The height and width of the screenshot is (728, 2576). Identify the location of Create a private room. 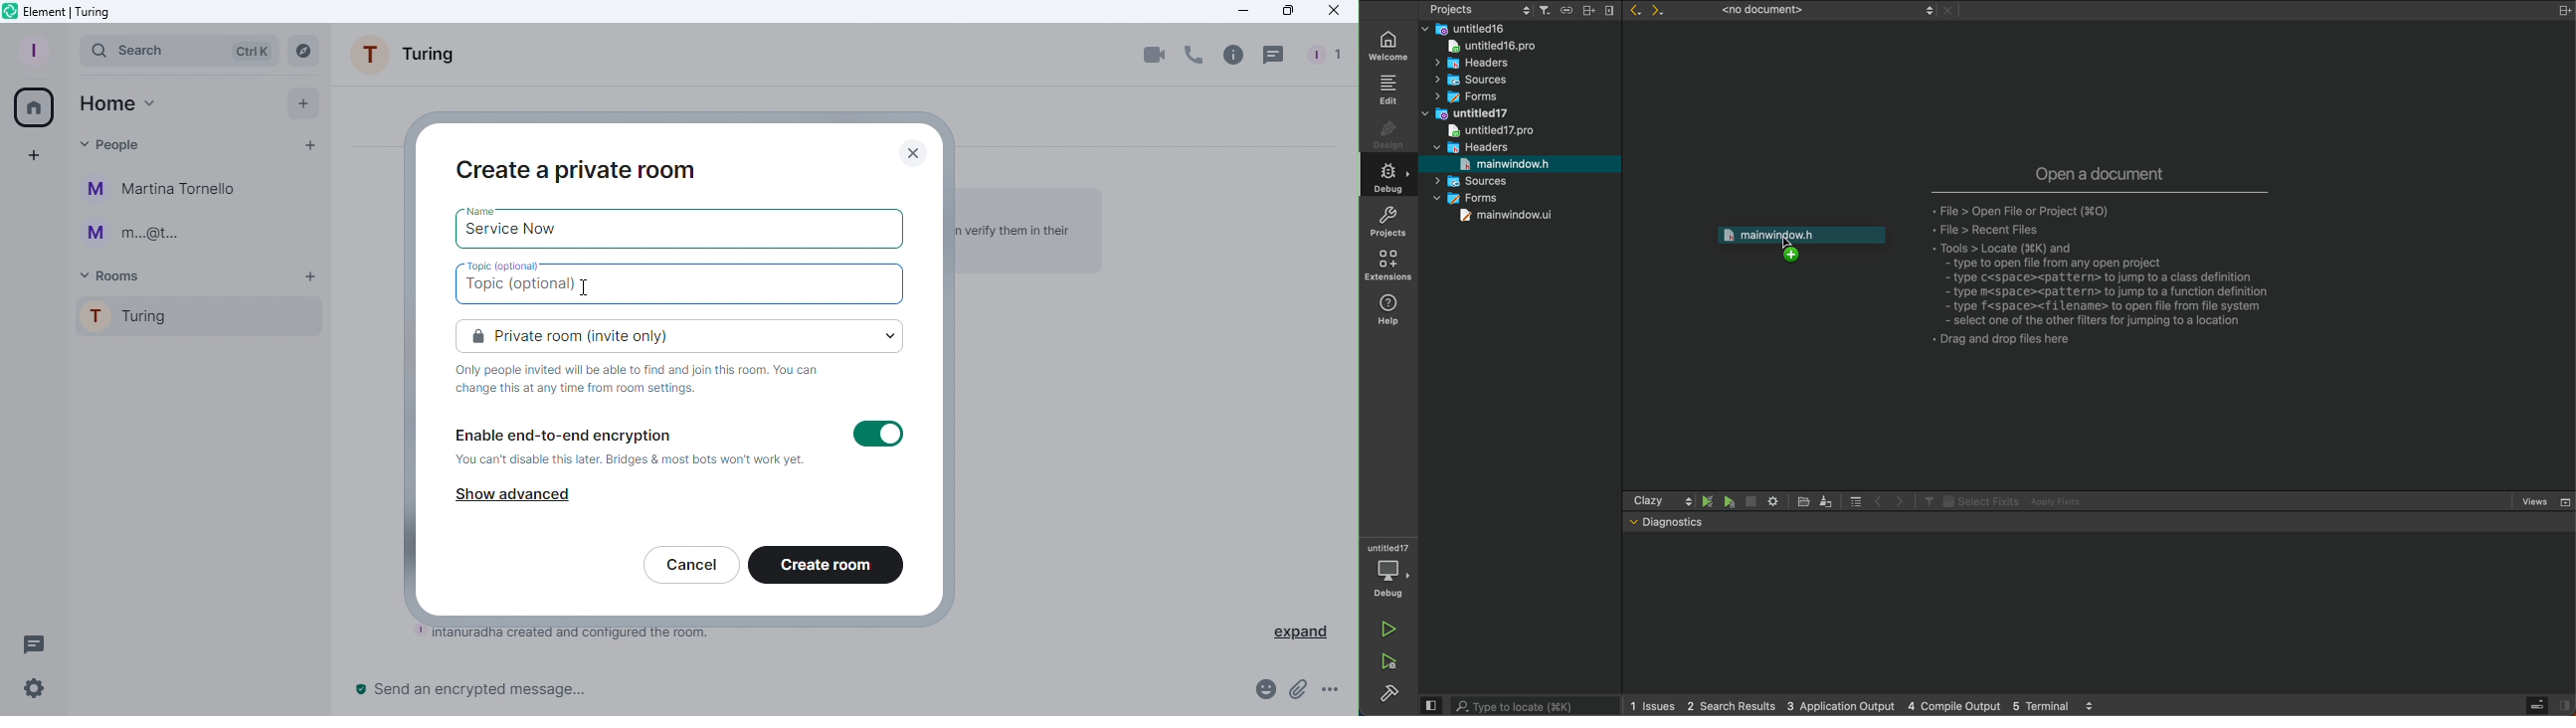
(579, 168).